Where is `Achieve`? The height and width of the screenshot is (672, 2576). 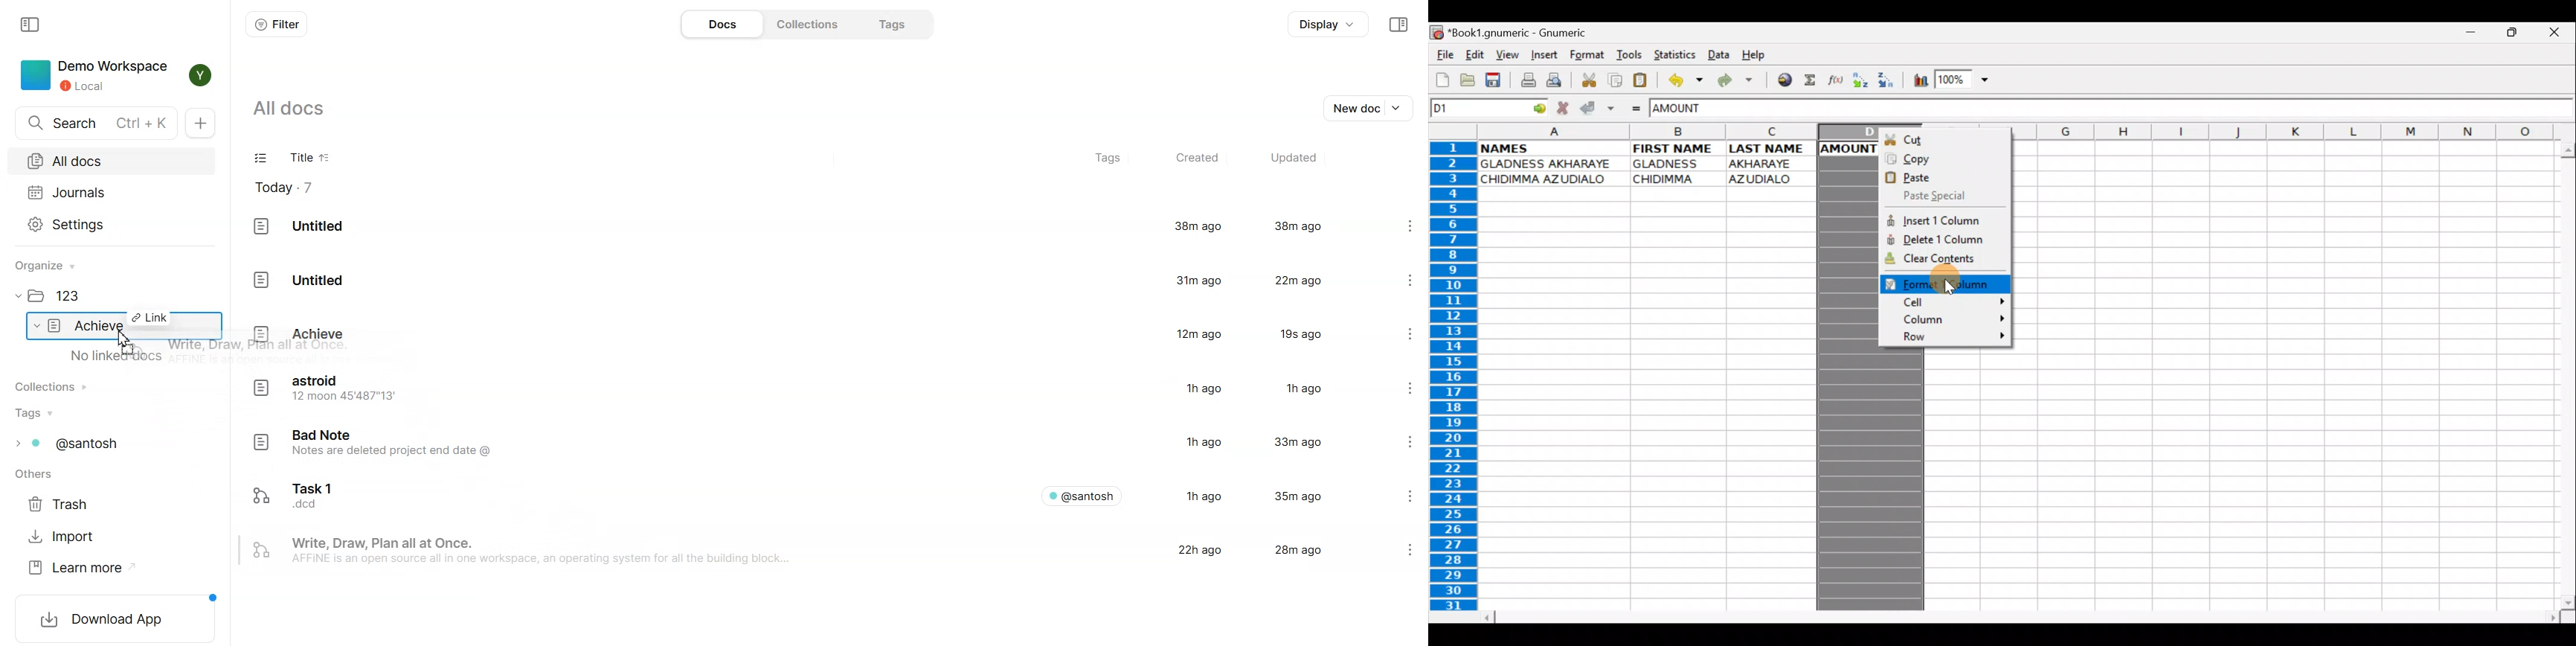
Achieve is located at coordinates (89, 326).